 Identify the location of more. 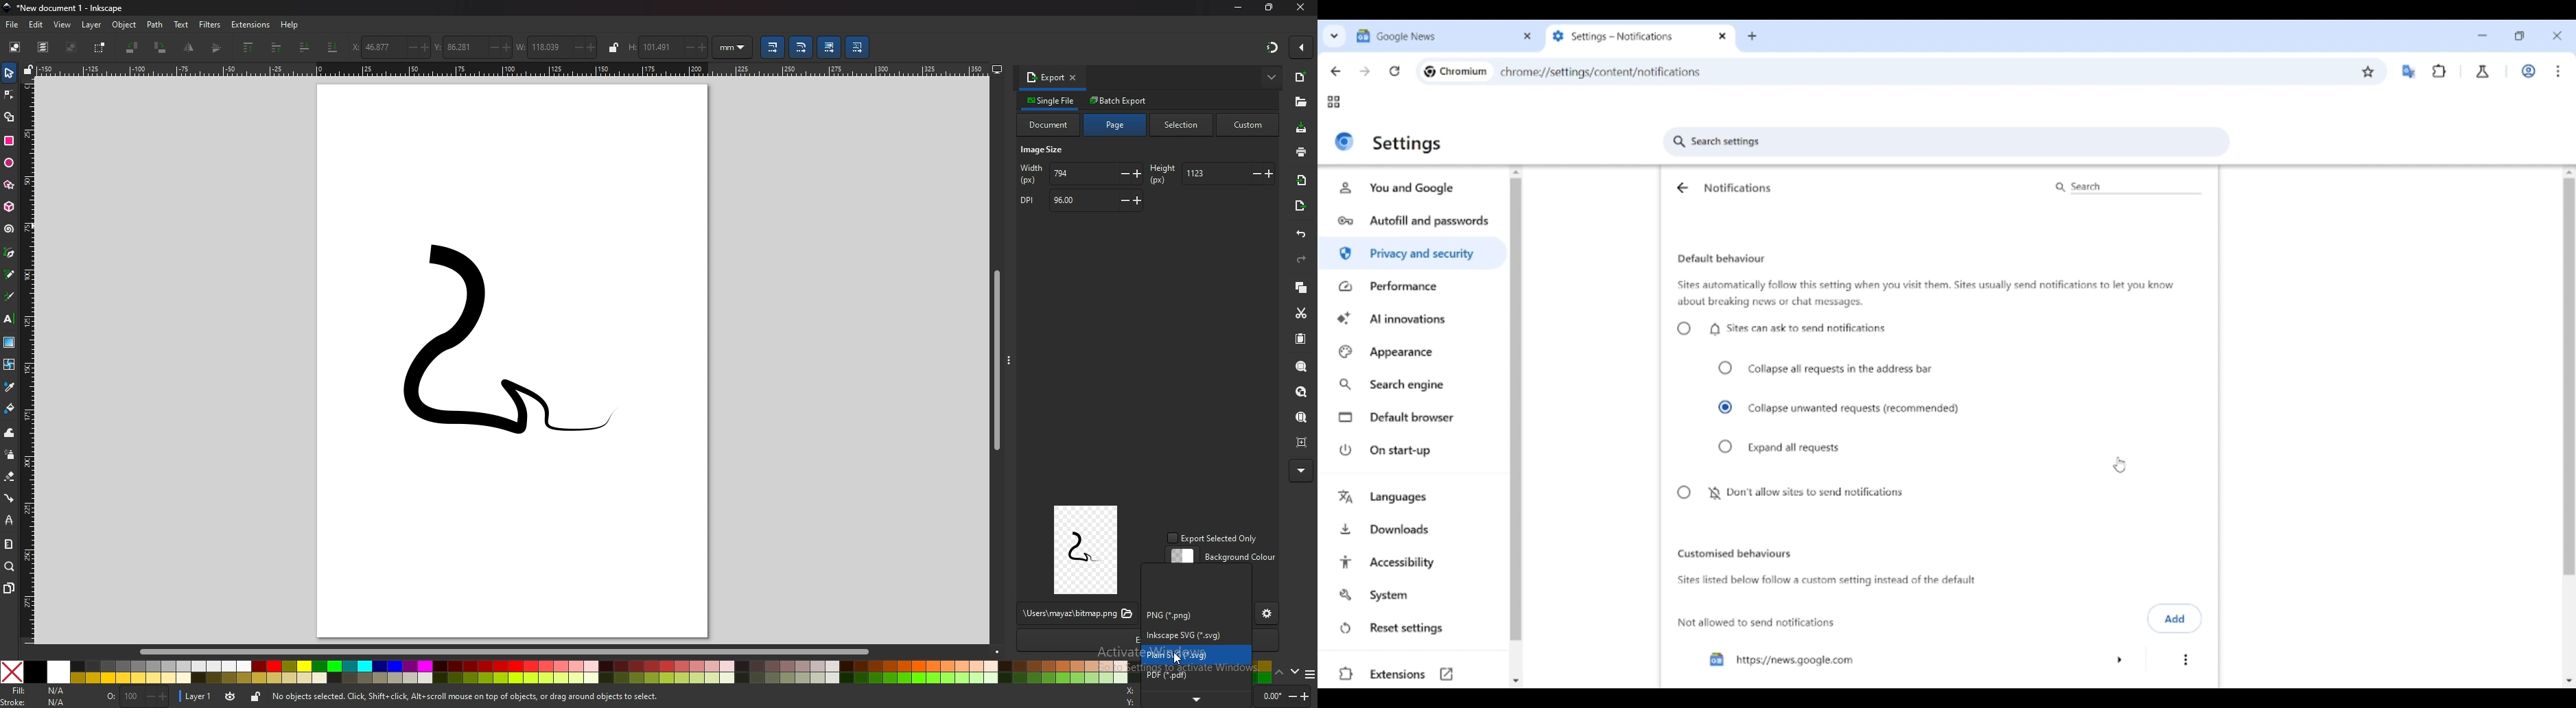
(1300, 471).